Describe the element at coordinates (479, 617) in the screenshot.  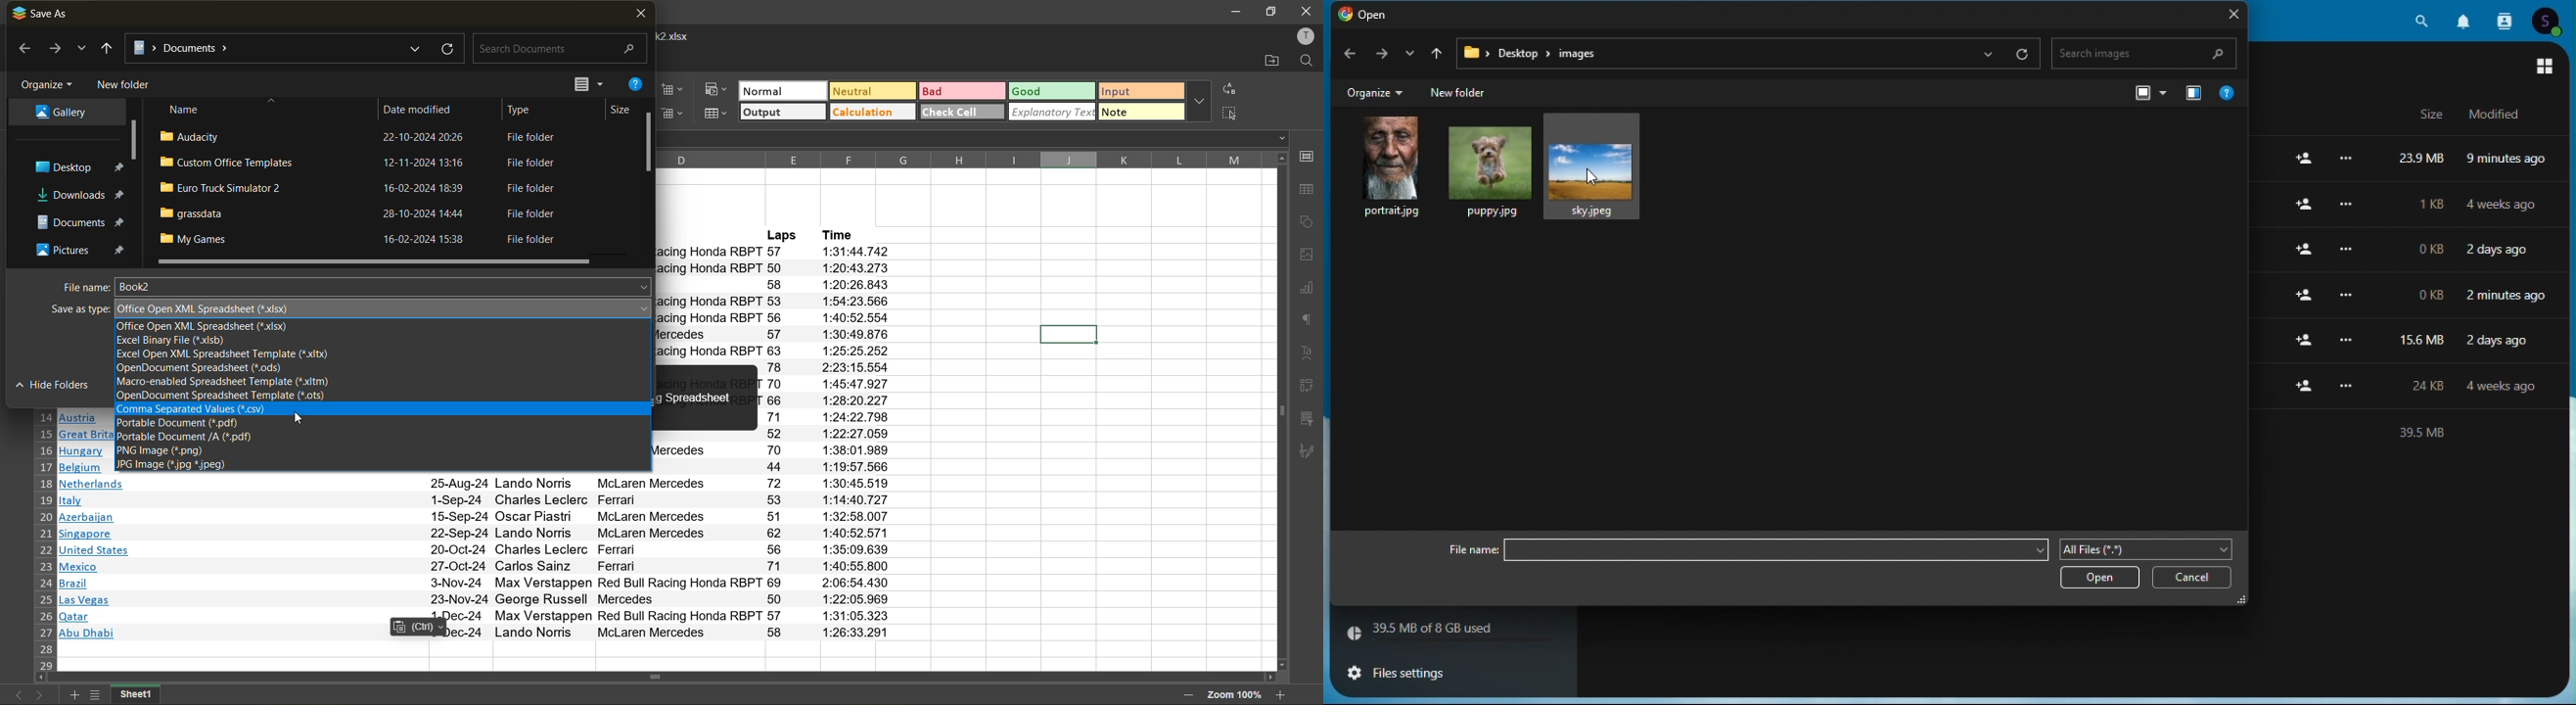
I see `text info` at that location.